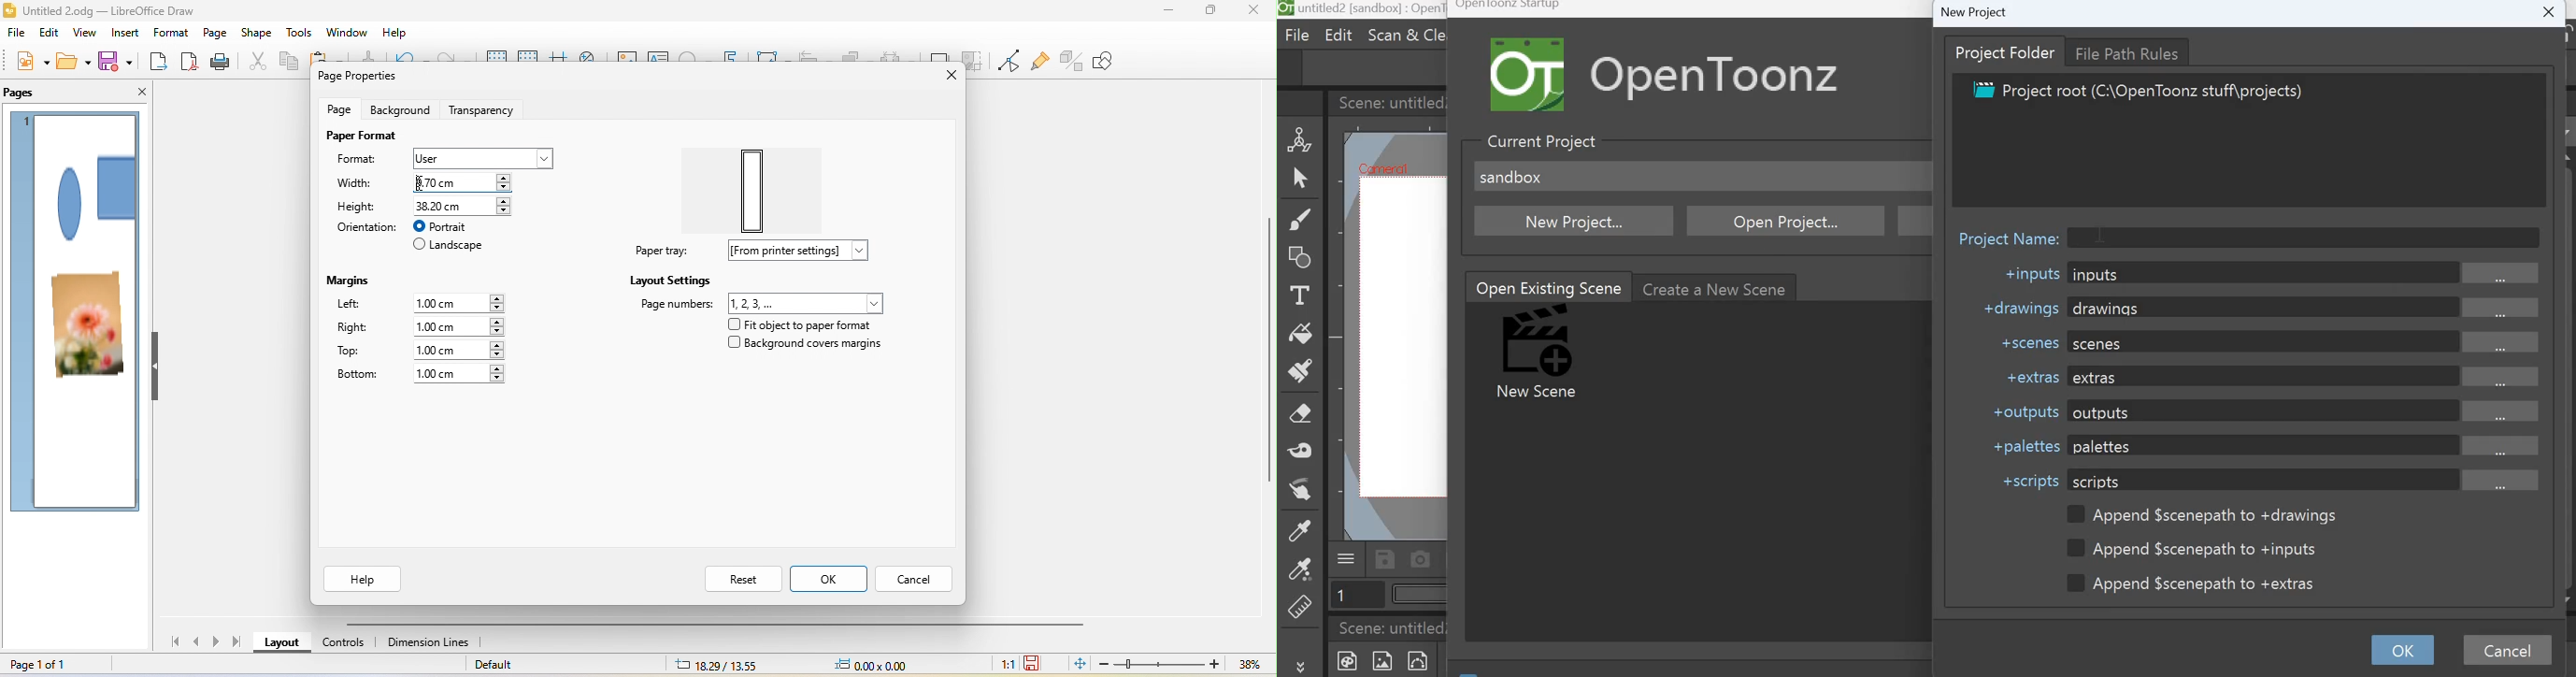 The width and height of the screenshot is (2576, 700). I want to click on fit page to current window, so click(1077, 665).